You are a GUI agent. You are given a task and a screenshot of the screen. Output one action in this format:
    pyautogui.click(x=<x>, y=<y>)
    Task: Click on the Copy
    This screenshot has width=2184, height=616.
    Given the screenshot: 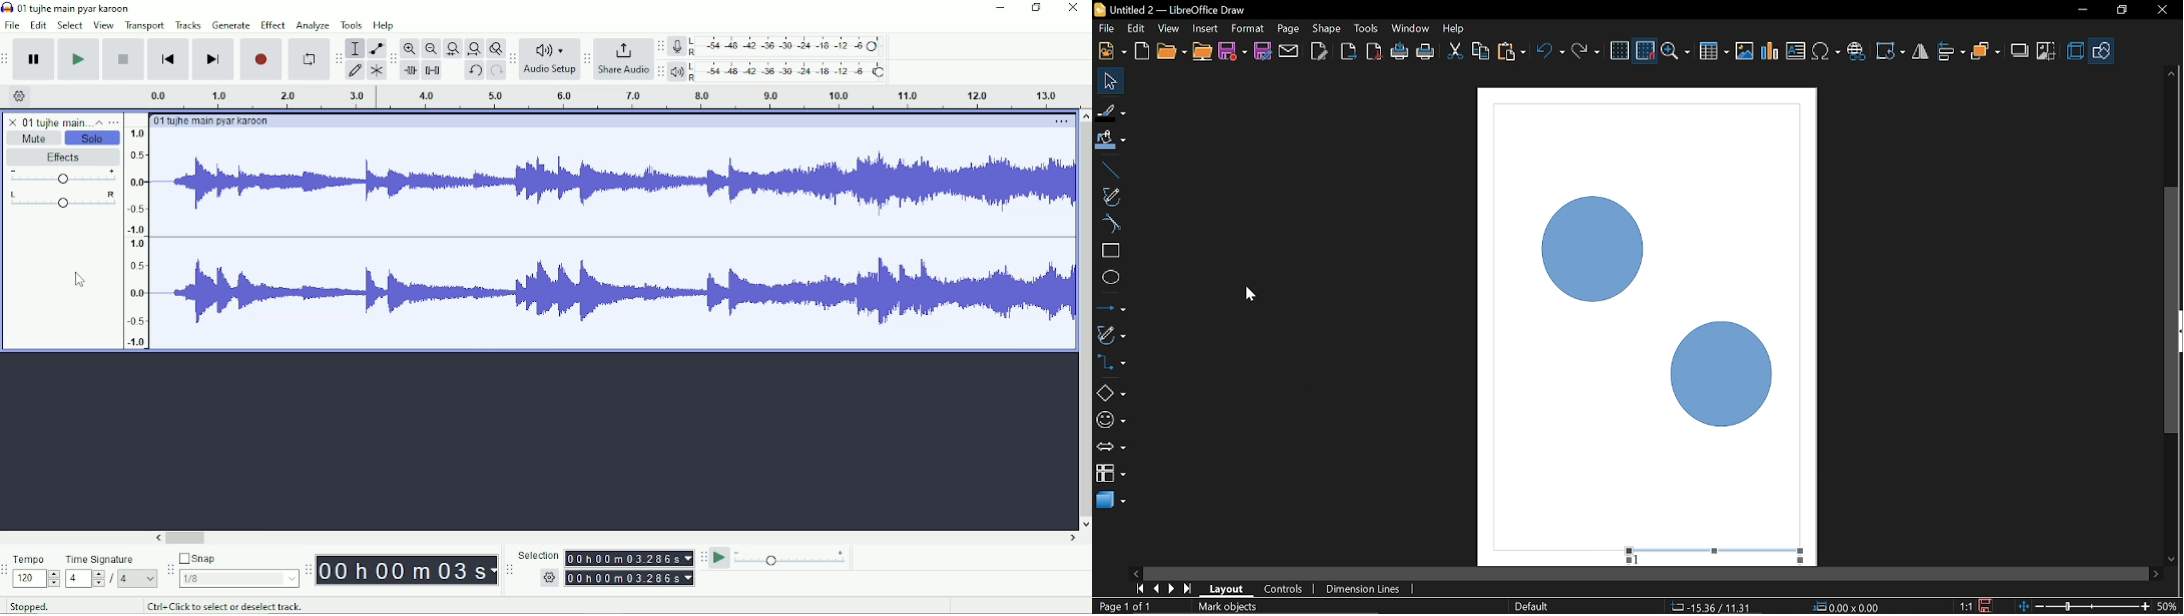 What is the action you would take?
    pyautogui.click(x=1481, y=54)
    